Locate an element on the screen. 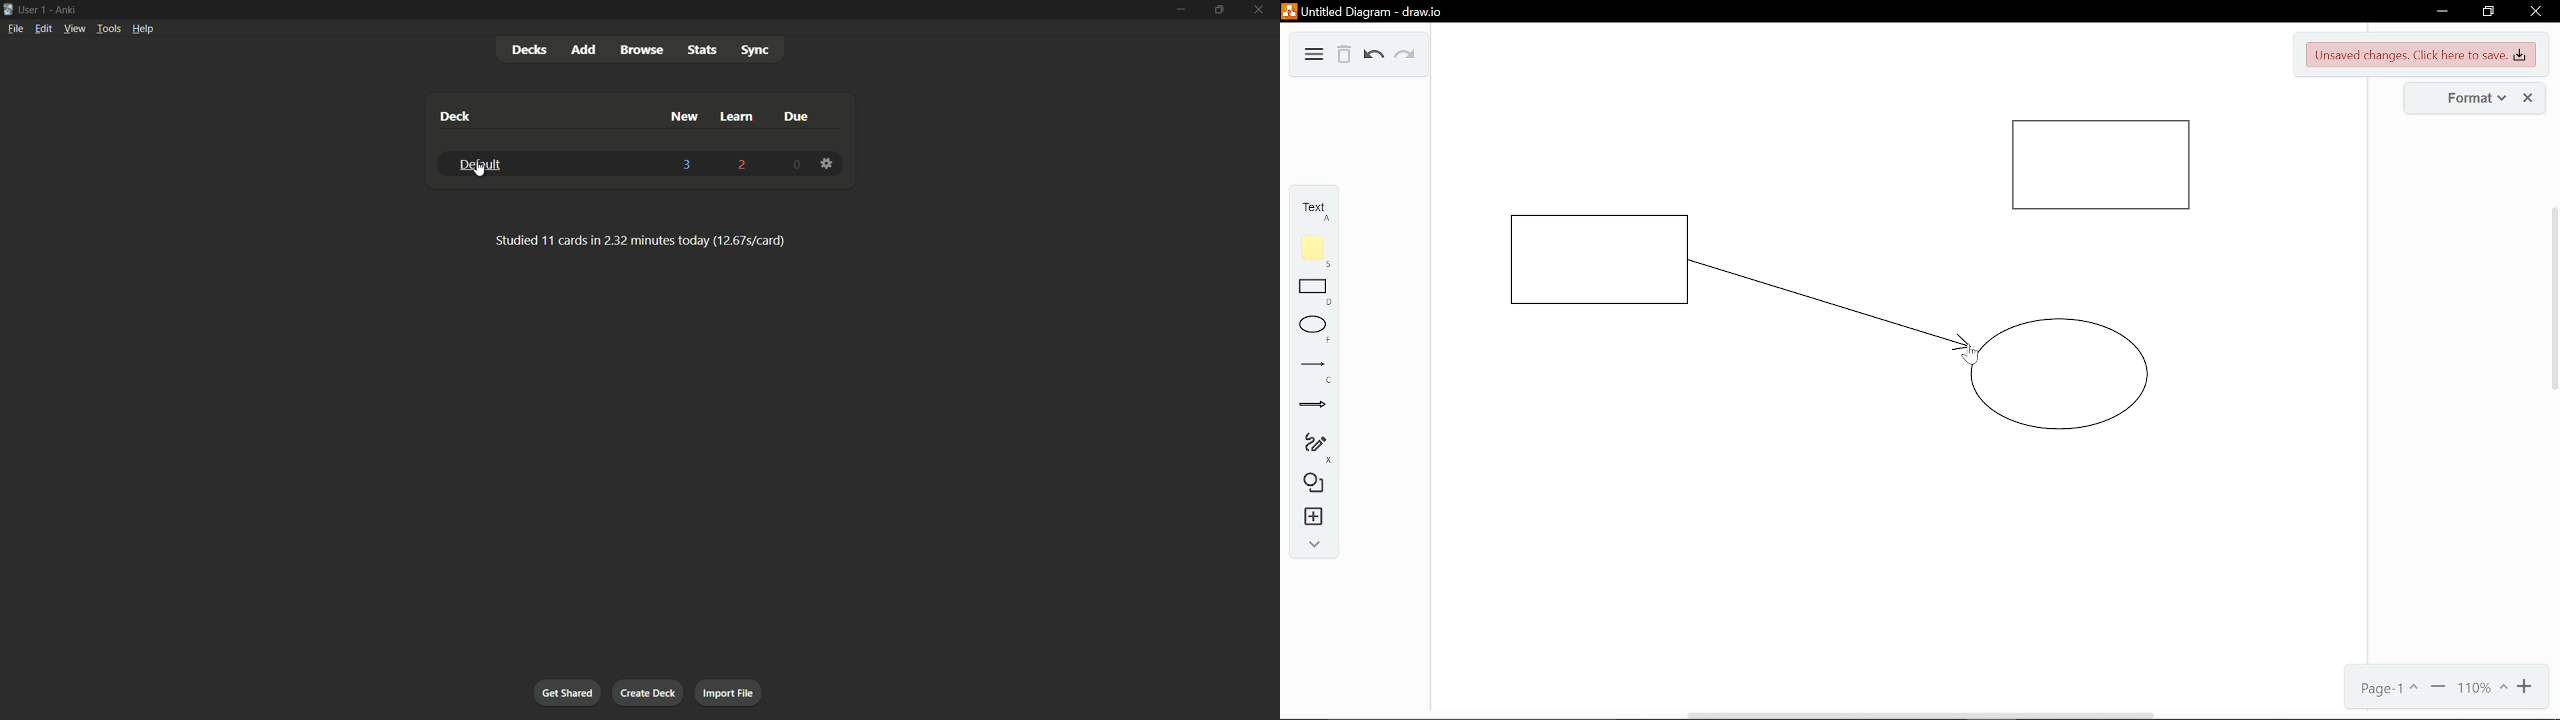 Image resolution: width=2576 pixels, height=728 pixels. Pointer is located at coordinates (1970, 356).